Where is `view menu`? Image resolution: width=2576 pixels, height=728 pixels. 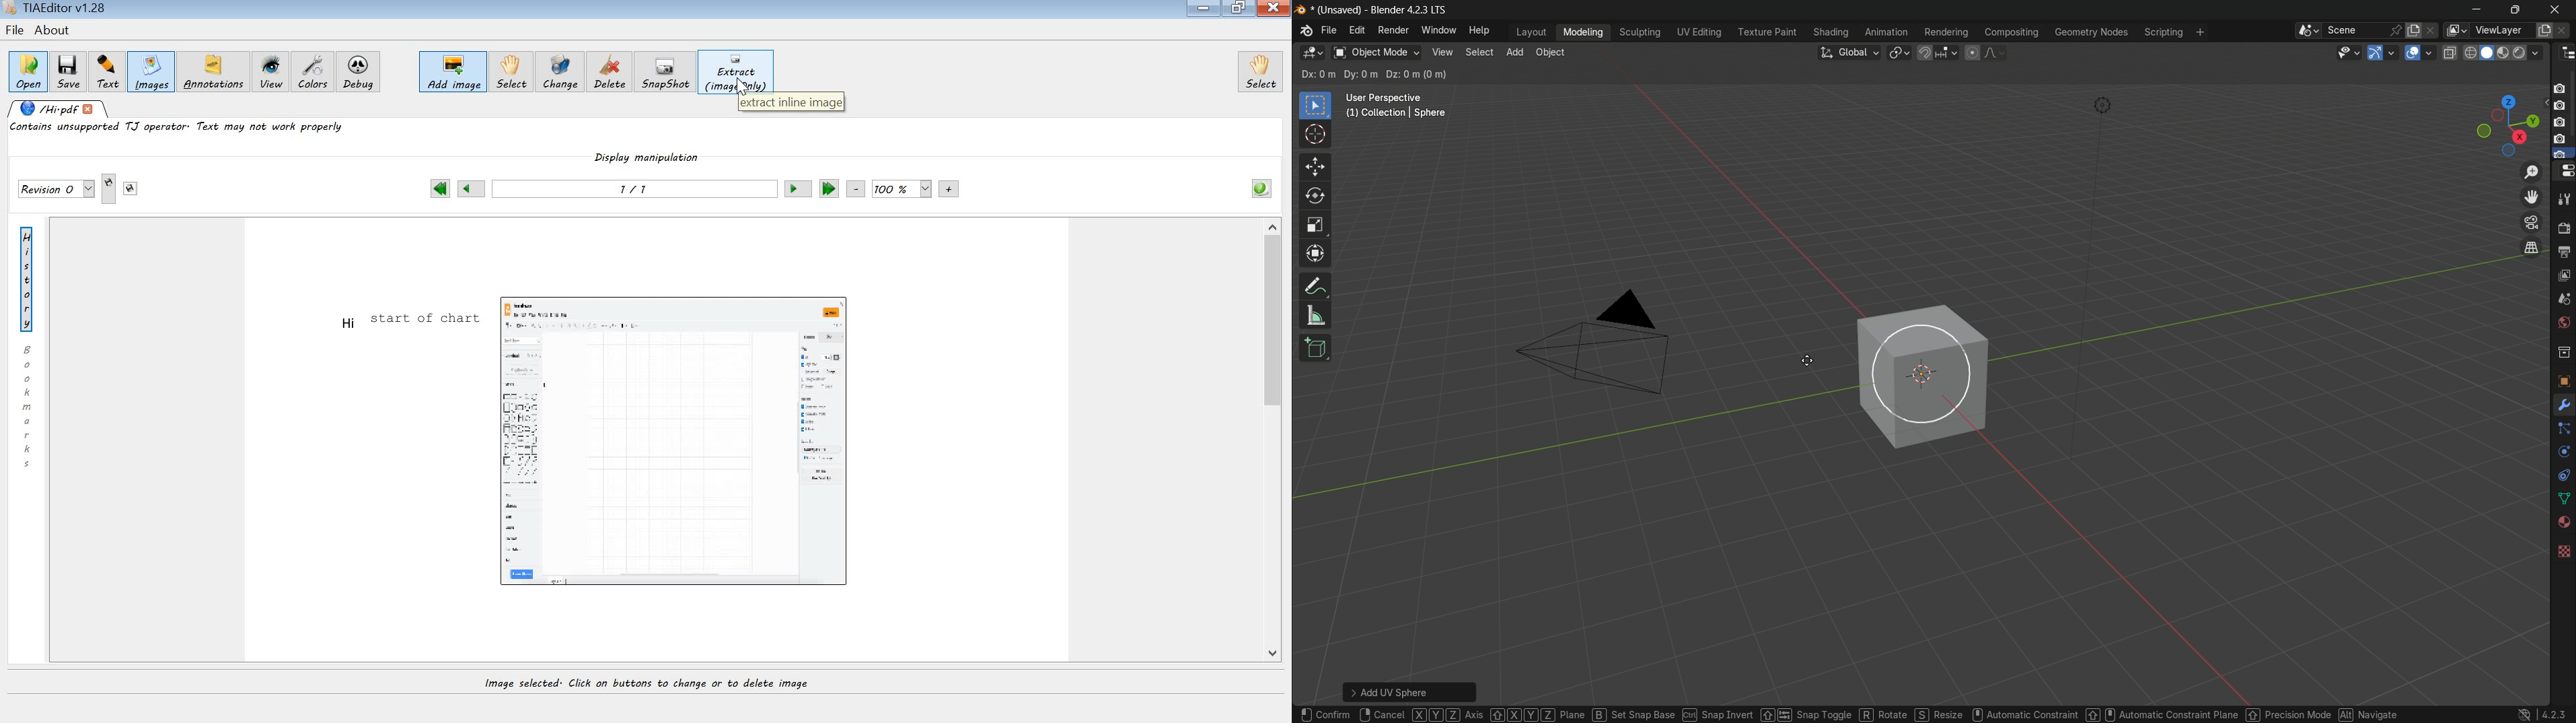 view menu is located at coordinates (1443, 52).